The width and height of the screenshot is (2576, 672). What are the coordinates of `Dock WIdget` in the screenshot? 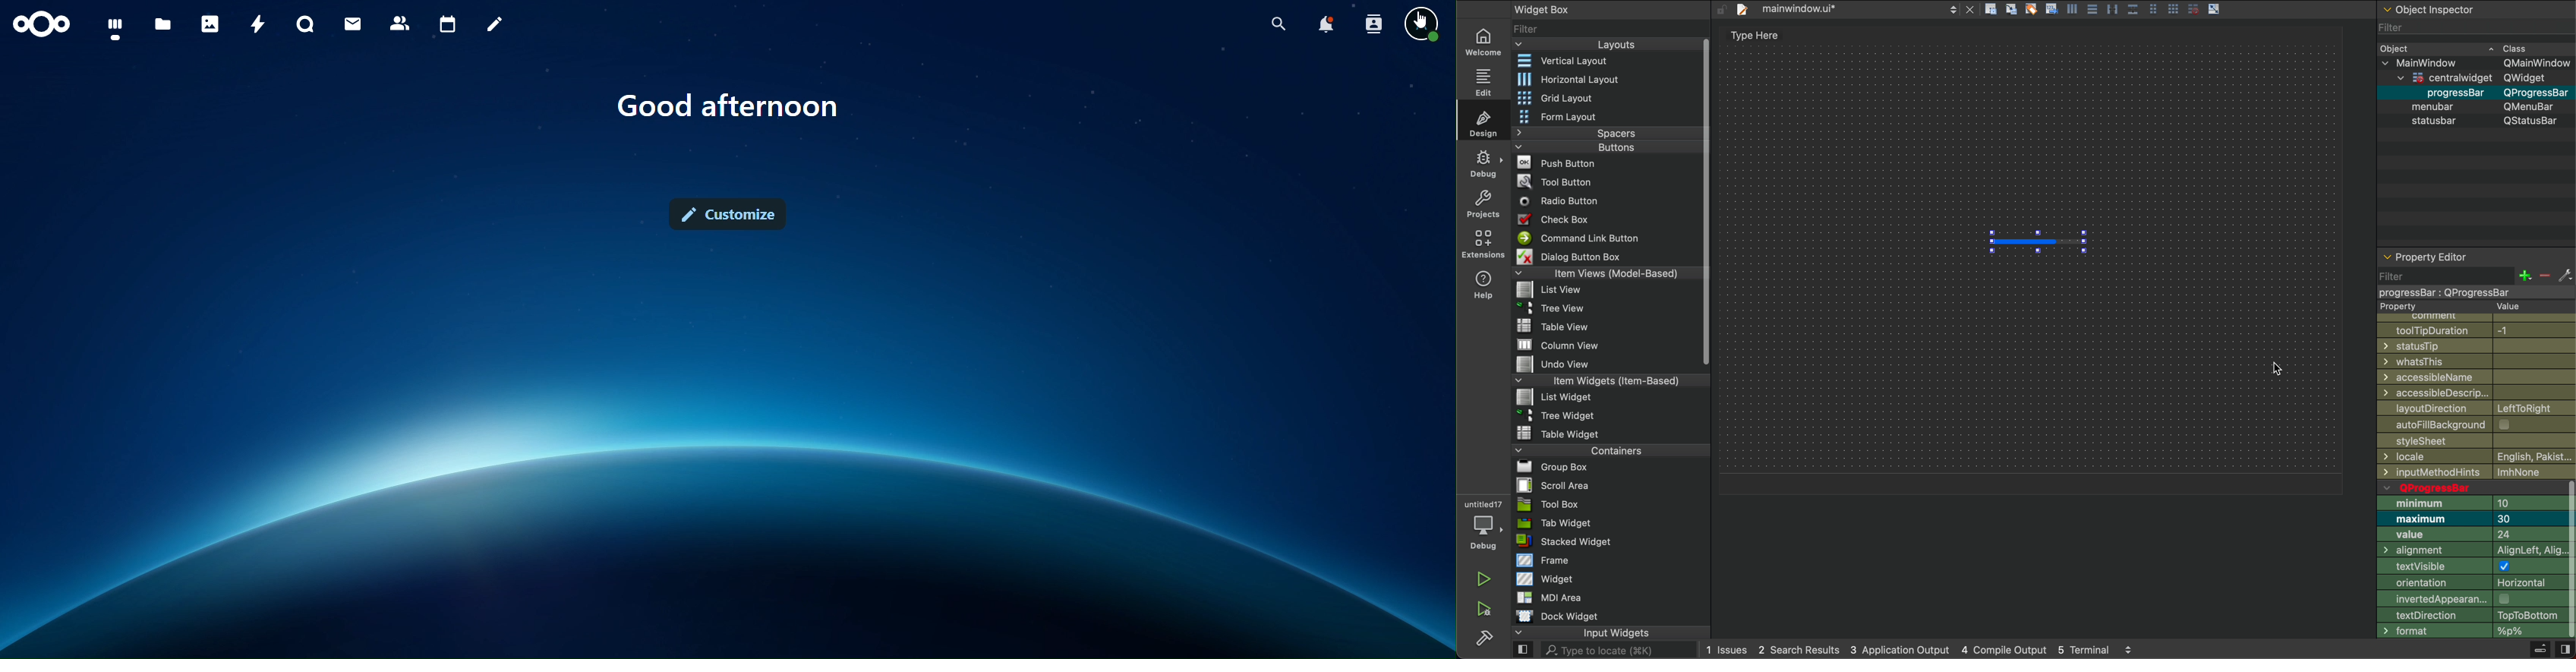 It's located at (1557, 616).